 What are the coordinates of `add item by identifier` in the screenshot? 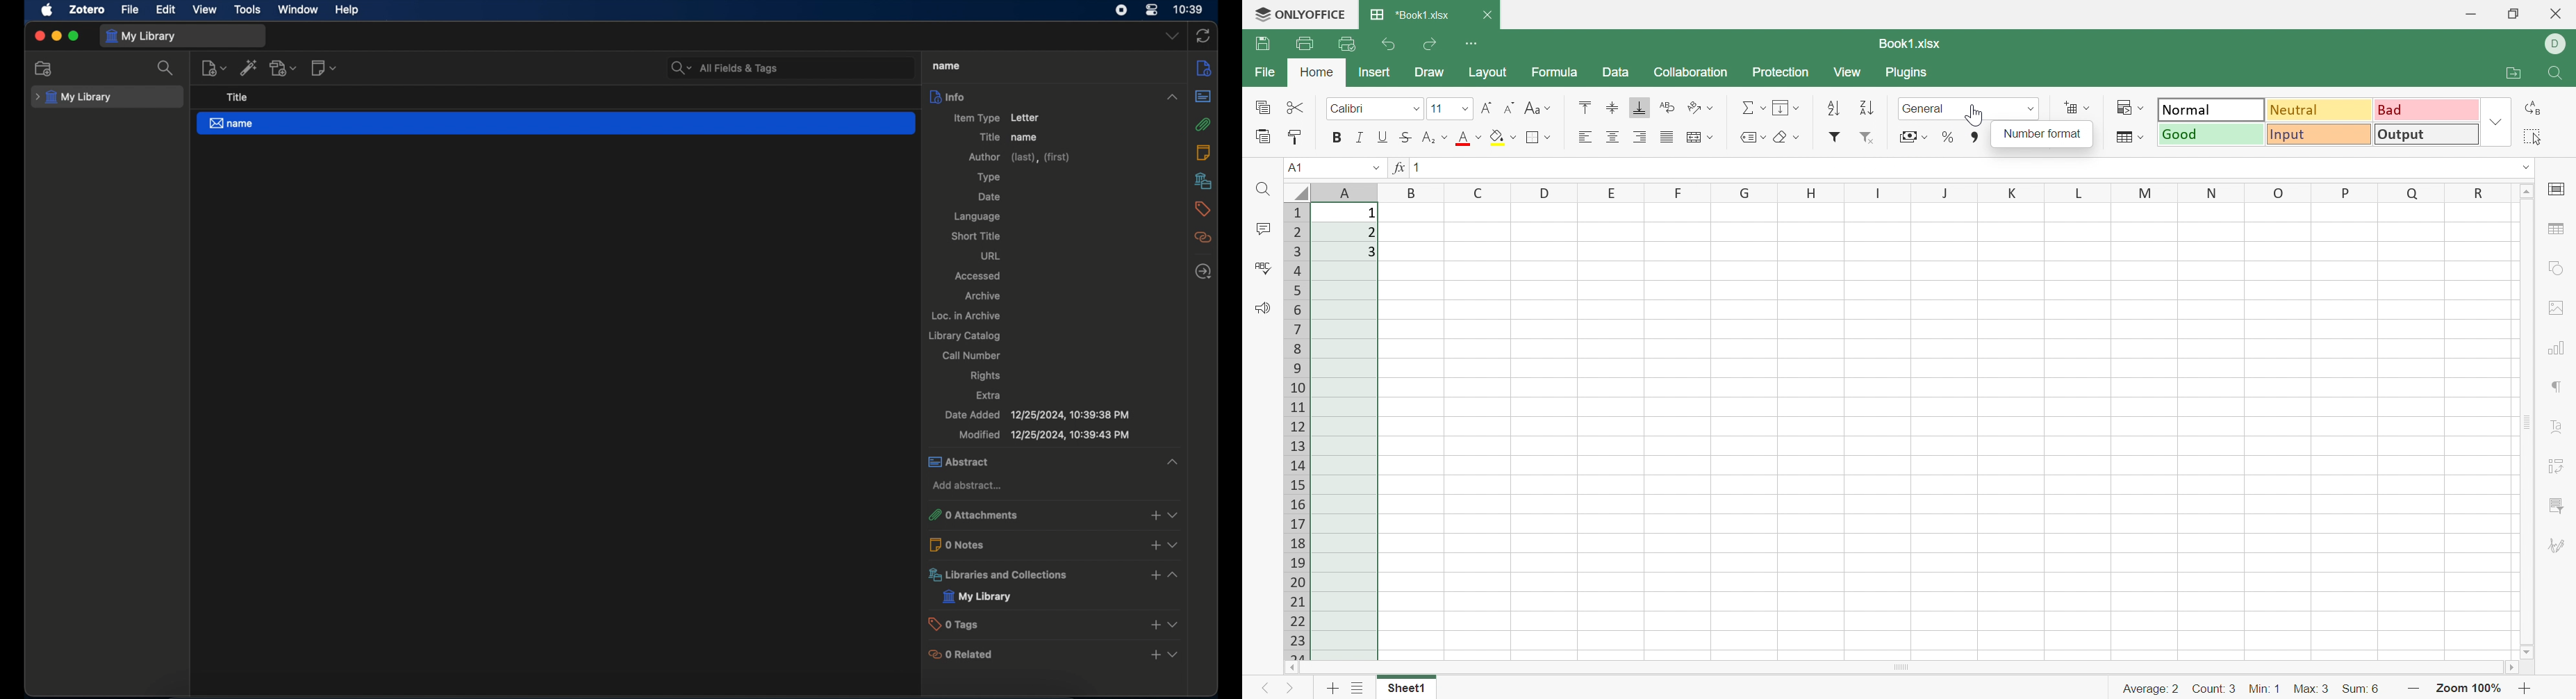 It's located at (248, 69).